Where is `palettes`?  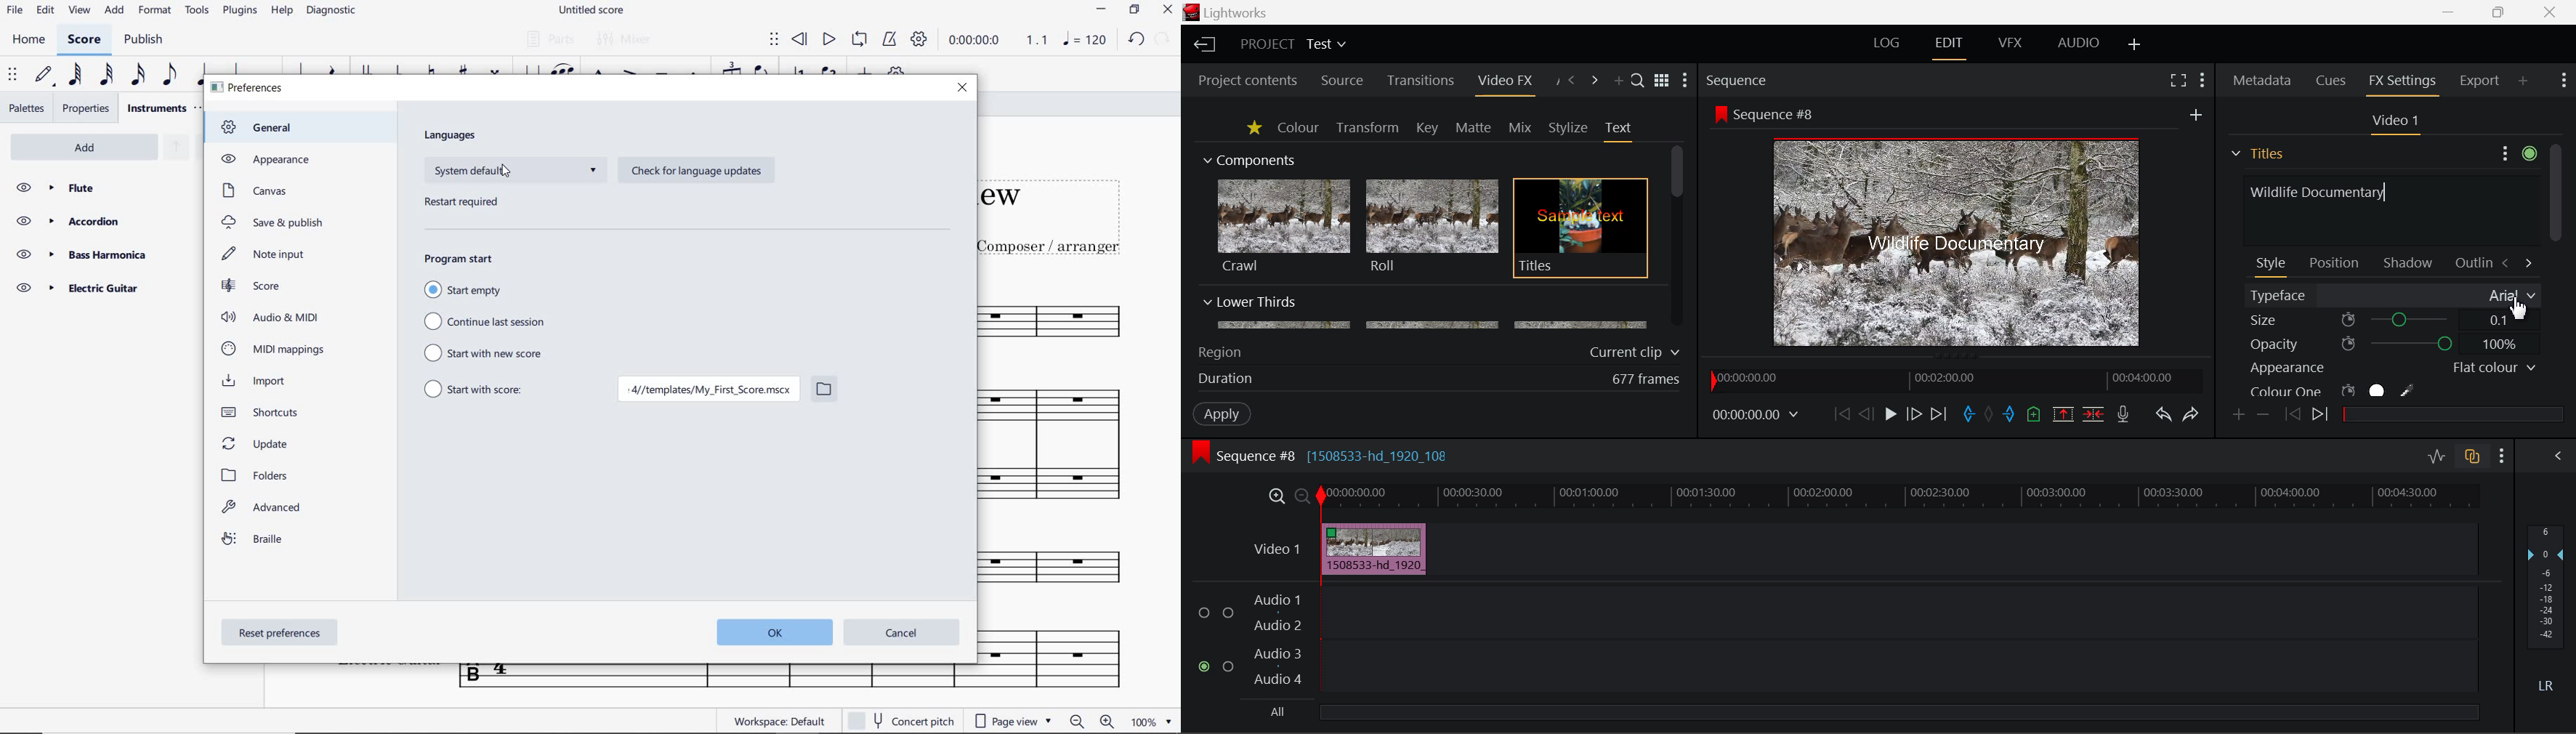 palettes is located at coordinates (28, 107).